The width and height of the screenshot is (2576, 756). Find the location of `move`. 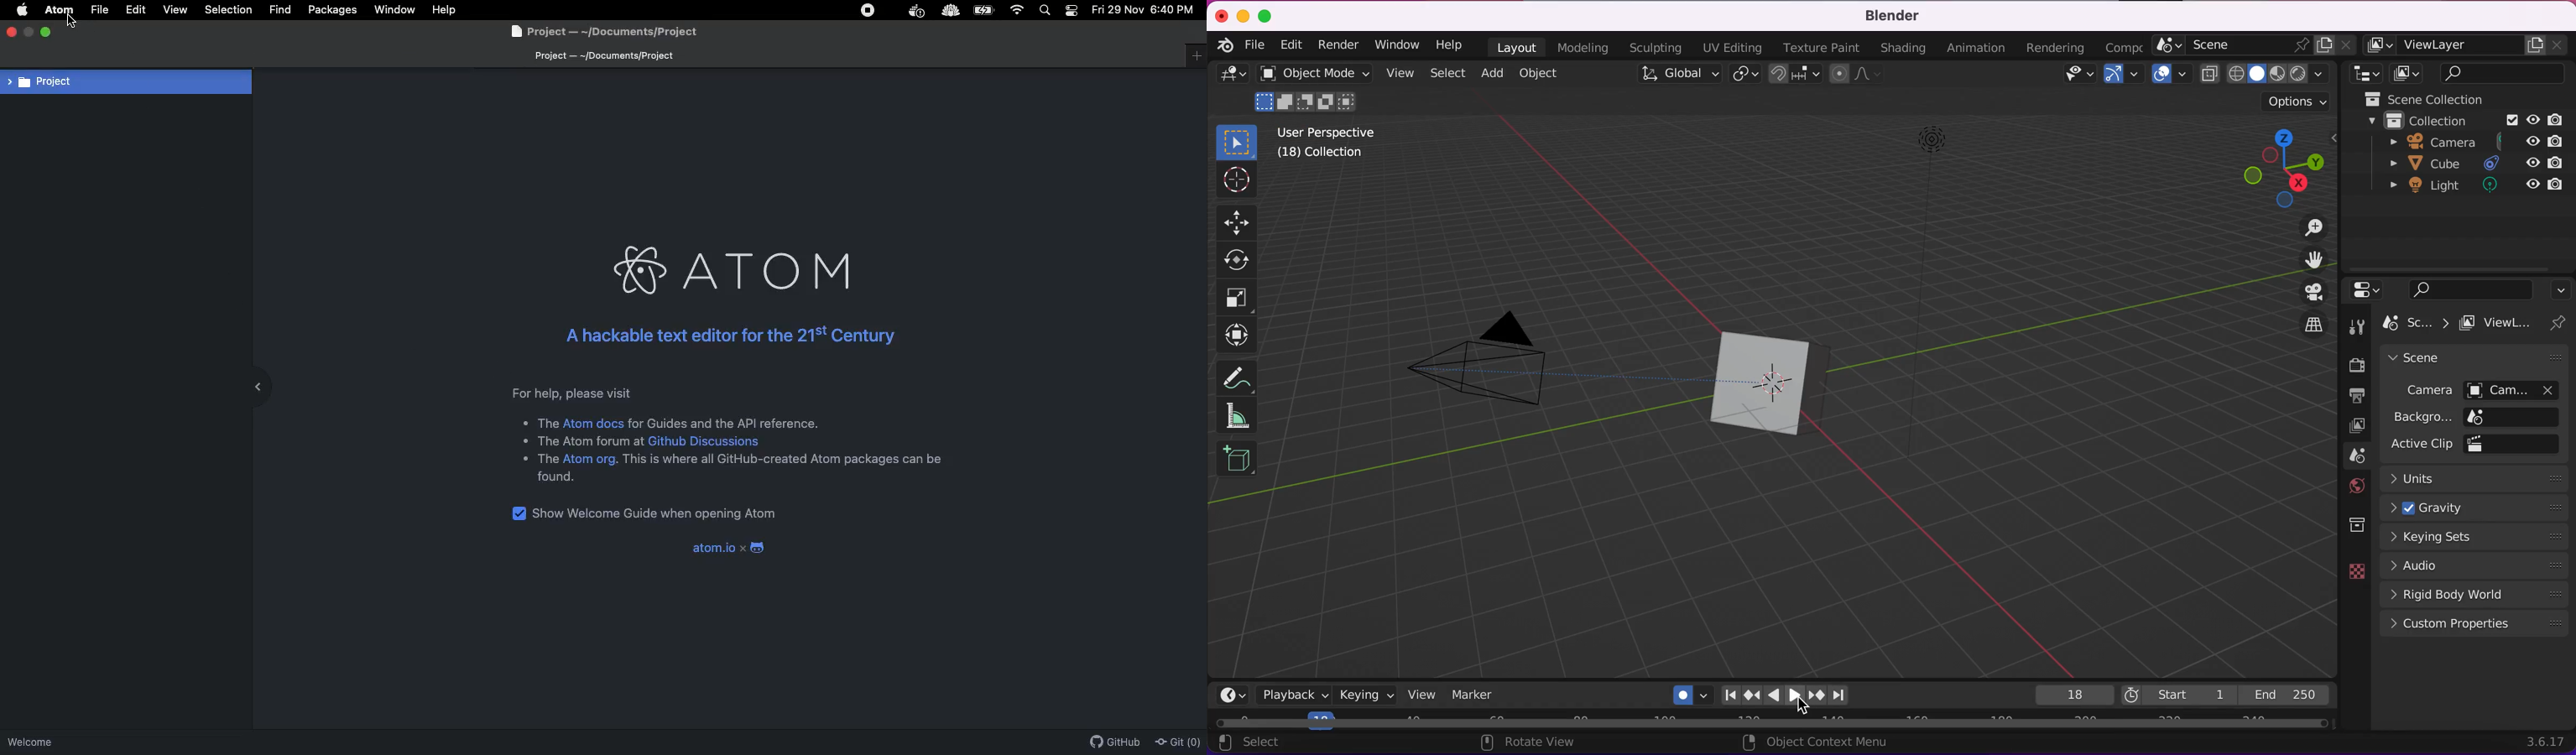

move is located at coordinates (1238, 223).